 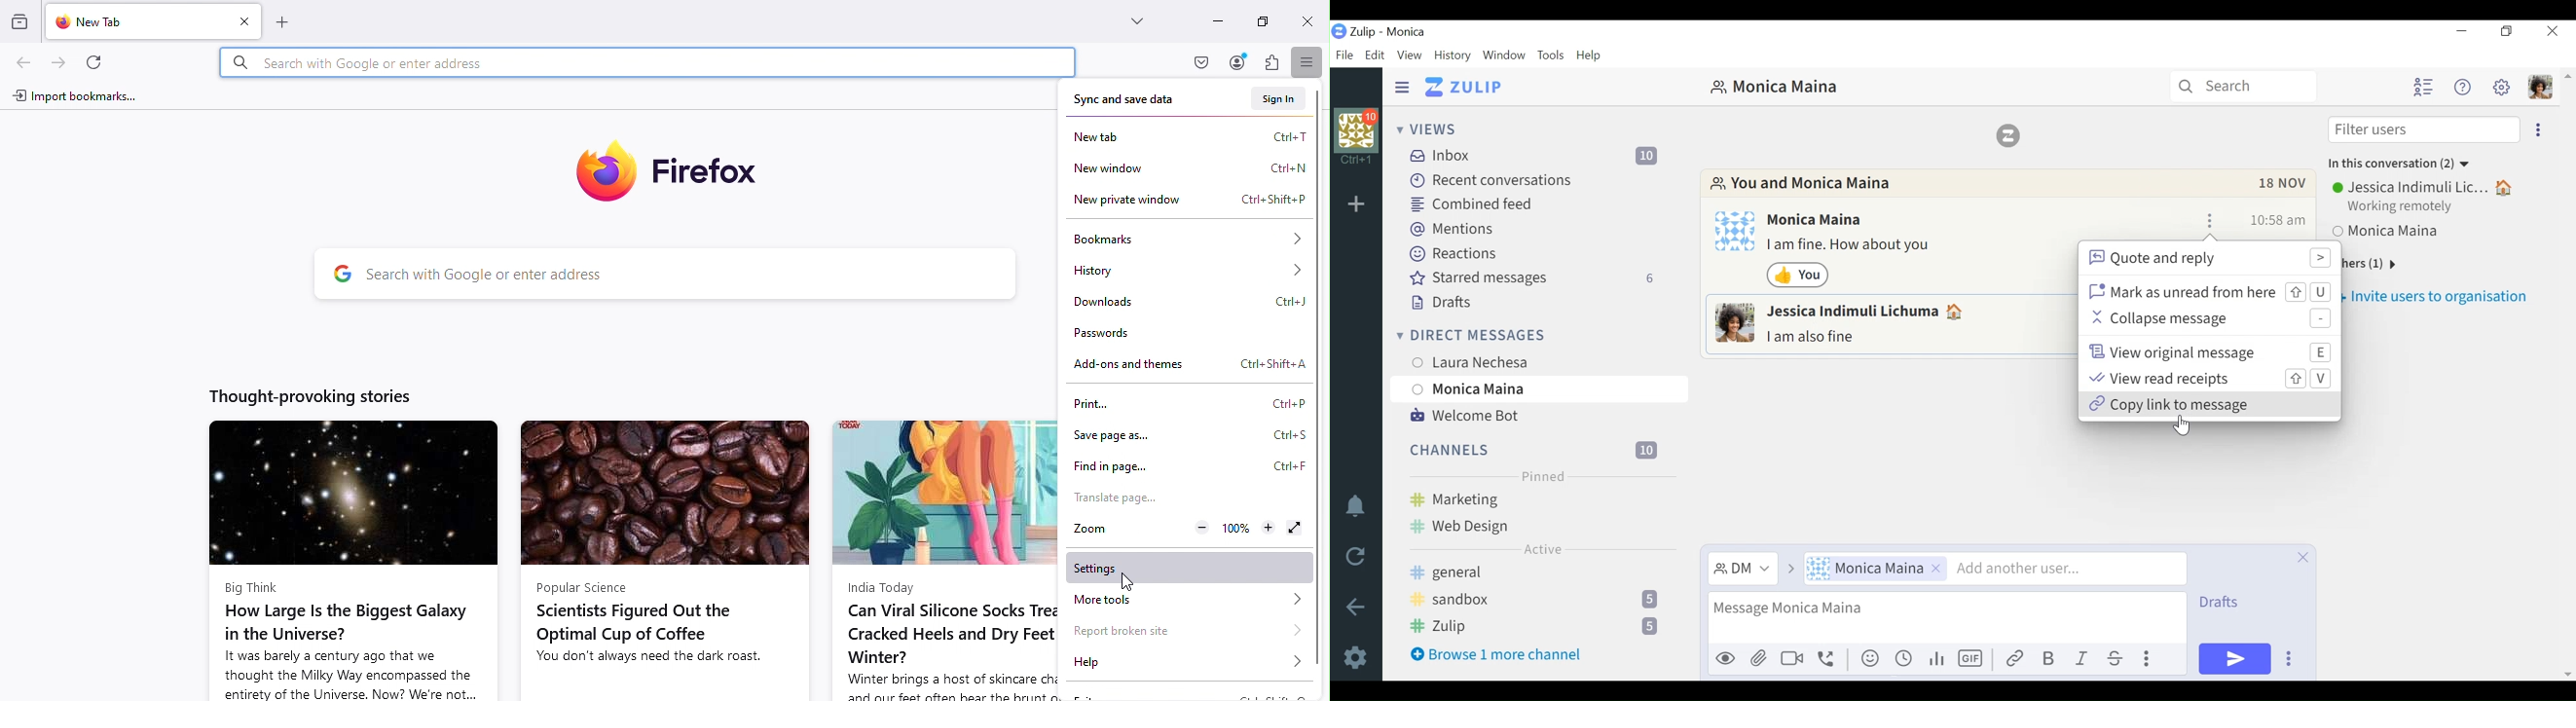 What do you see at coordinates (1187, 268) in the screenshot?
I see `History` at bounding box center [1187, 268].